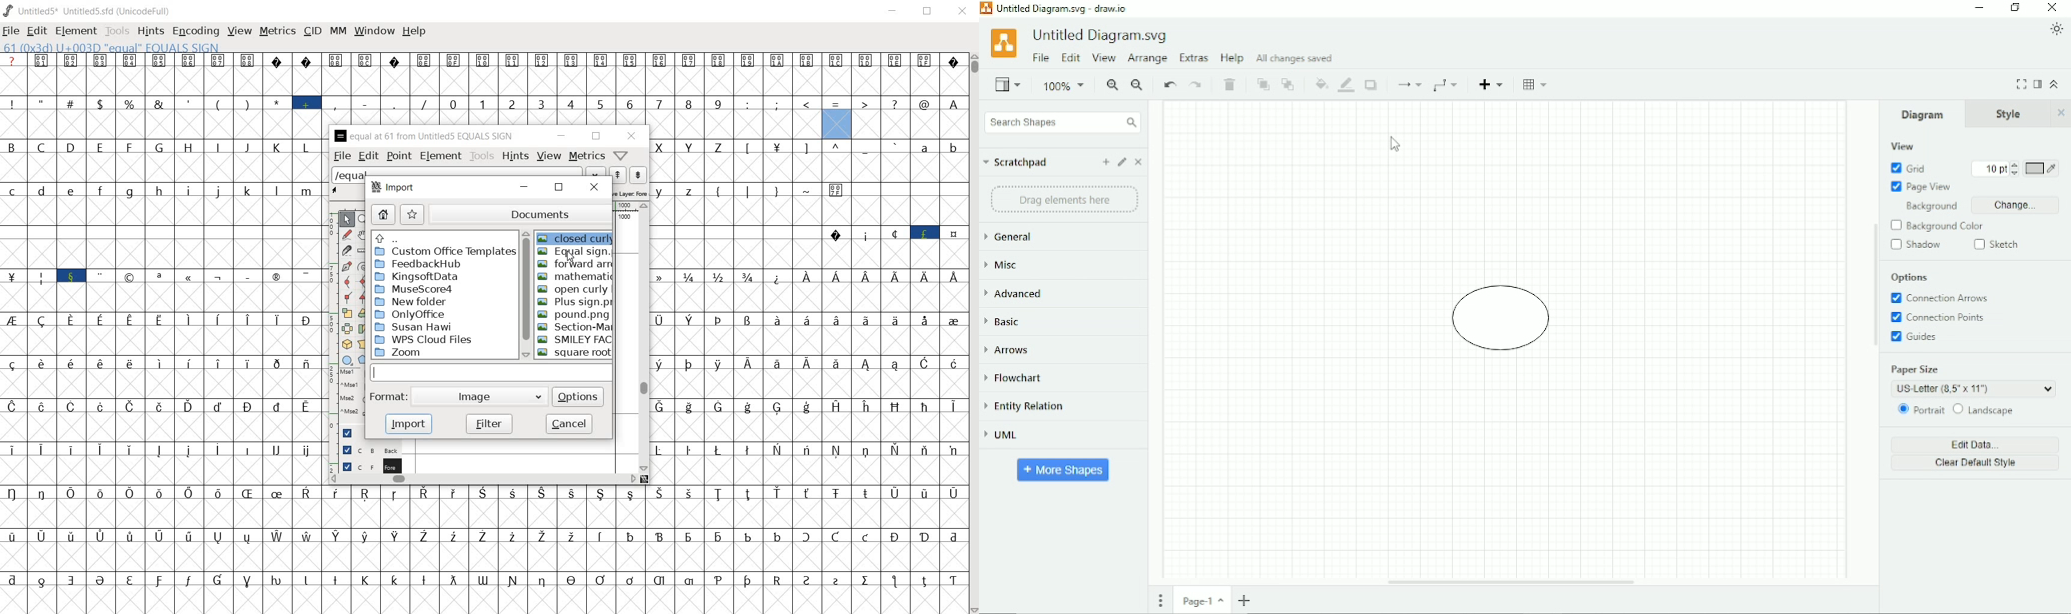  Describe the element at coordinates (646, 549) in the screenshot. I see `glyph characters` at that location.